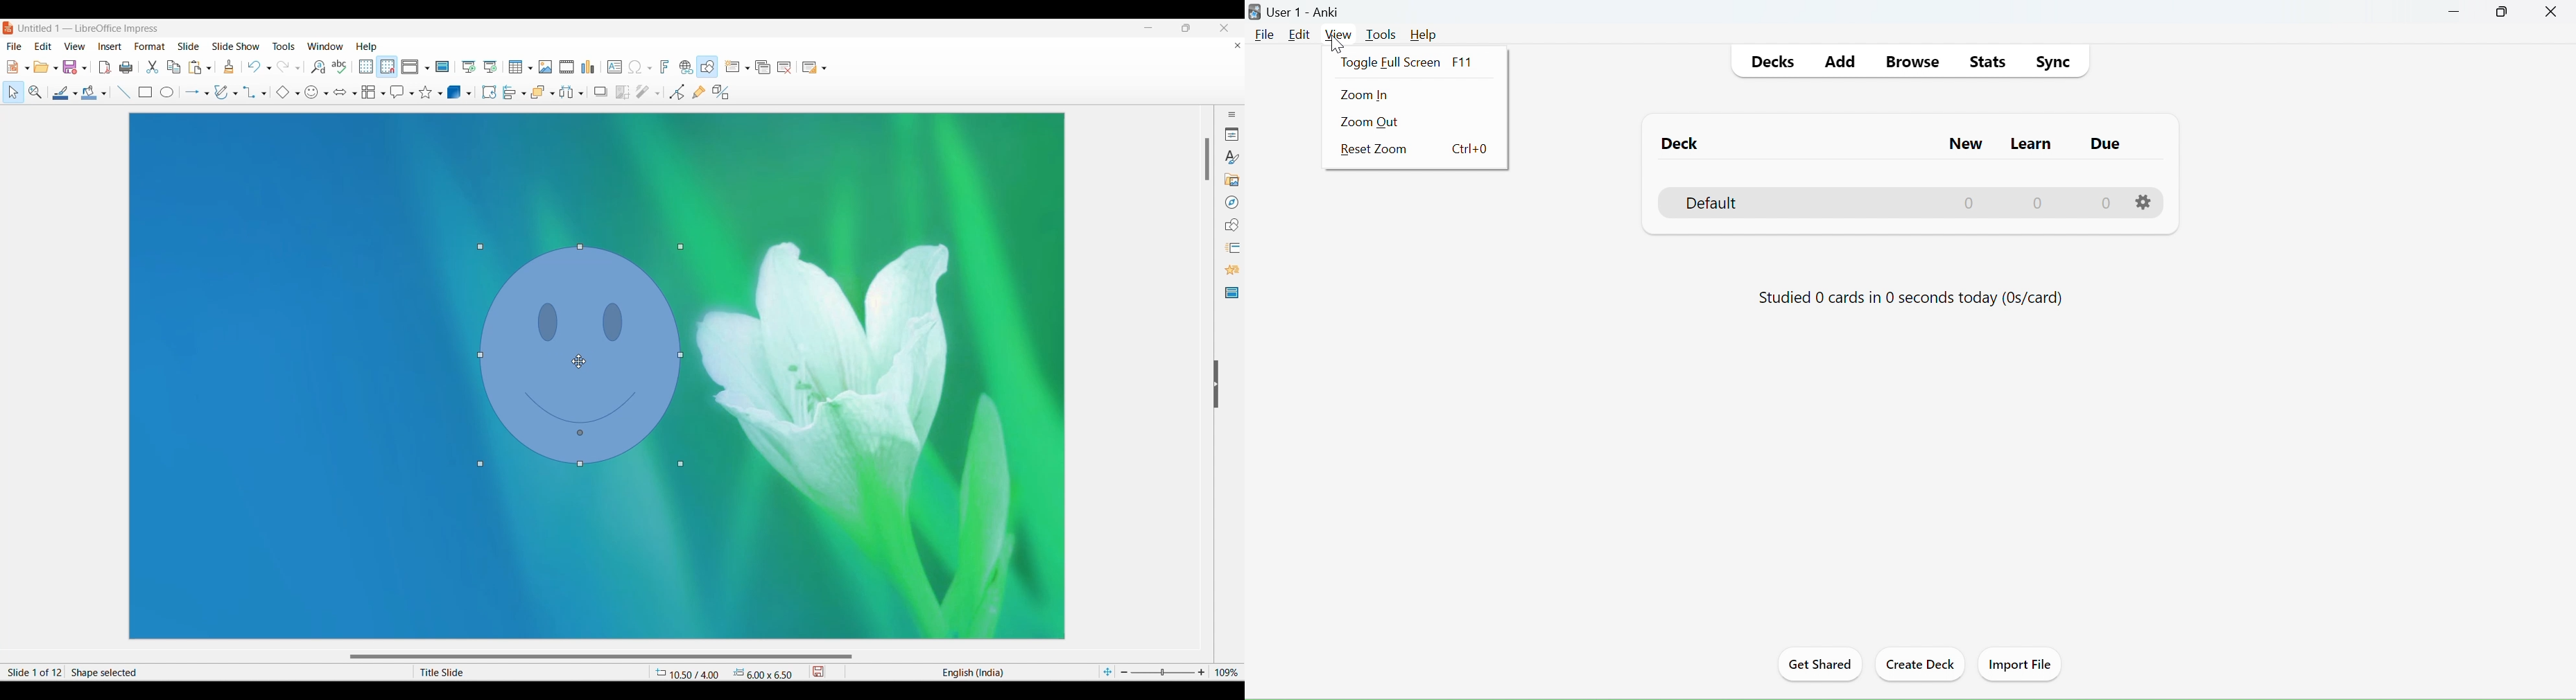 This screenshot has width=2576, height=700. I want to click on Insert line, so click(125, 93).